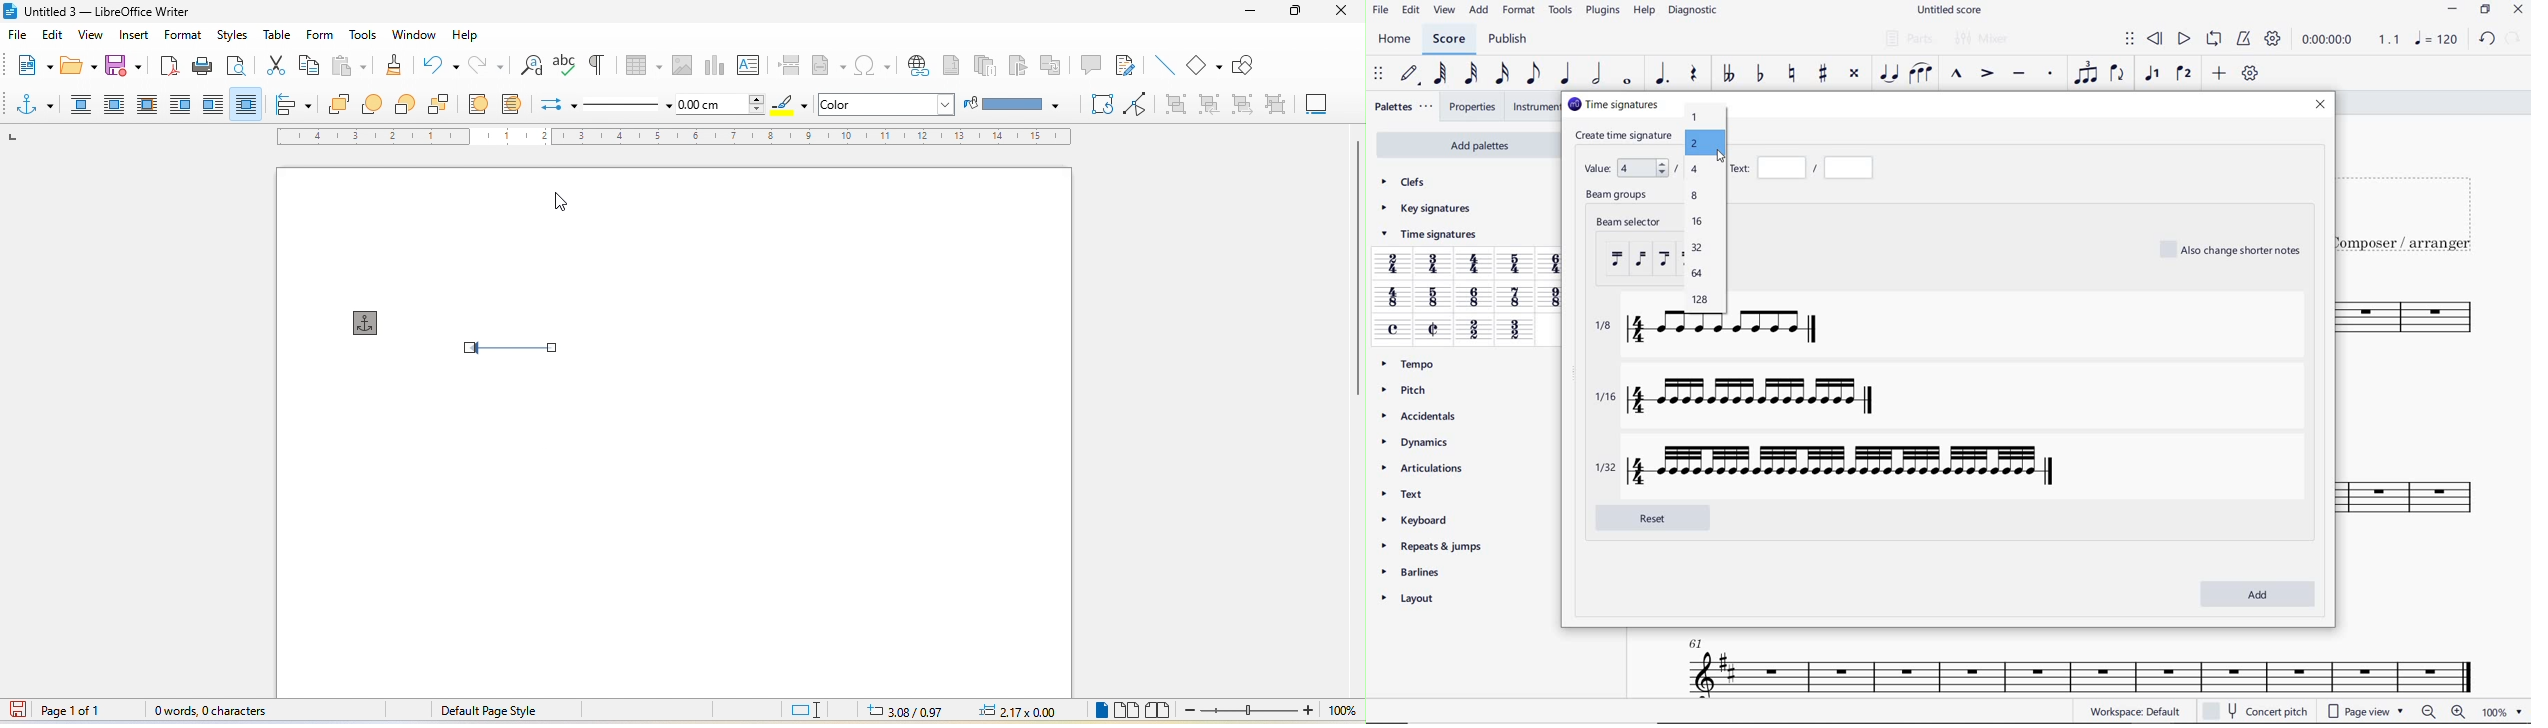  I want to click on SLUR, so click(1920, 74).